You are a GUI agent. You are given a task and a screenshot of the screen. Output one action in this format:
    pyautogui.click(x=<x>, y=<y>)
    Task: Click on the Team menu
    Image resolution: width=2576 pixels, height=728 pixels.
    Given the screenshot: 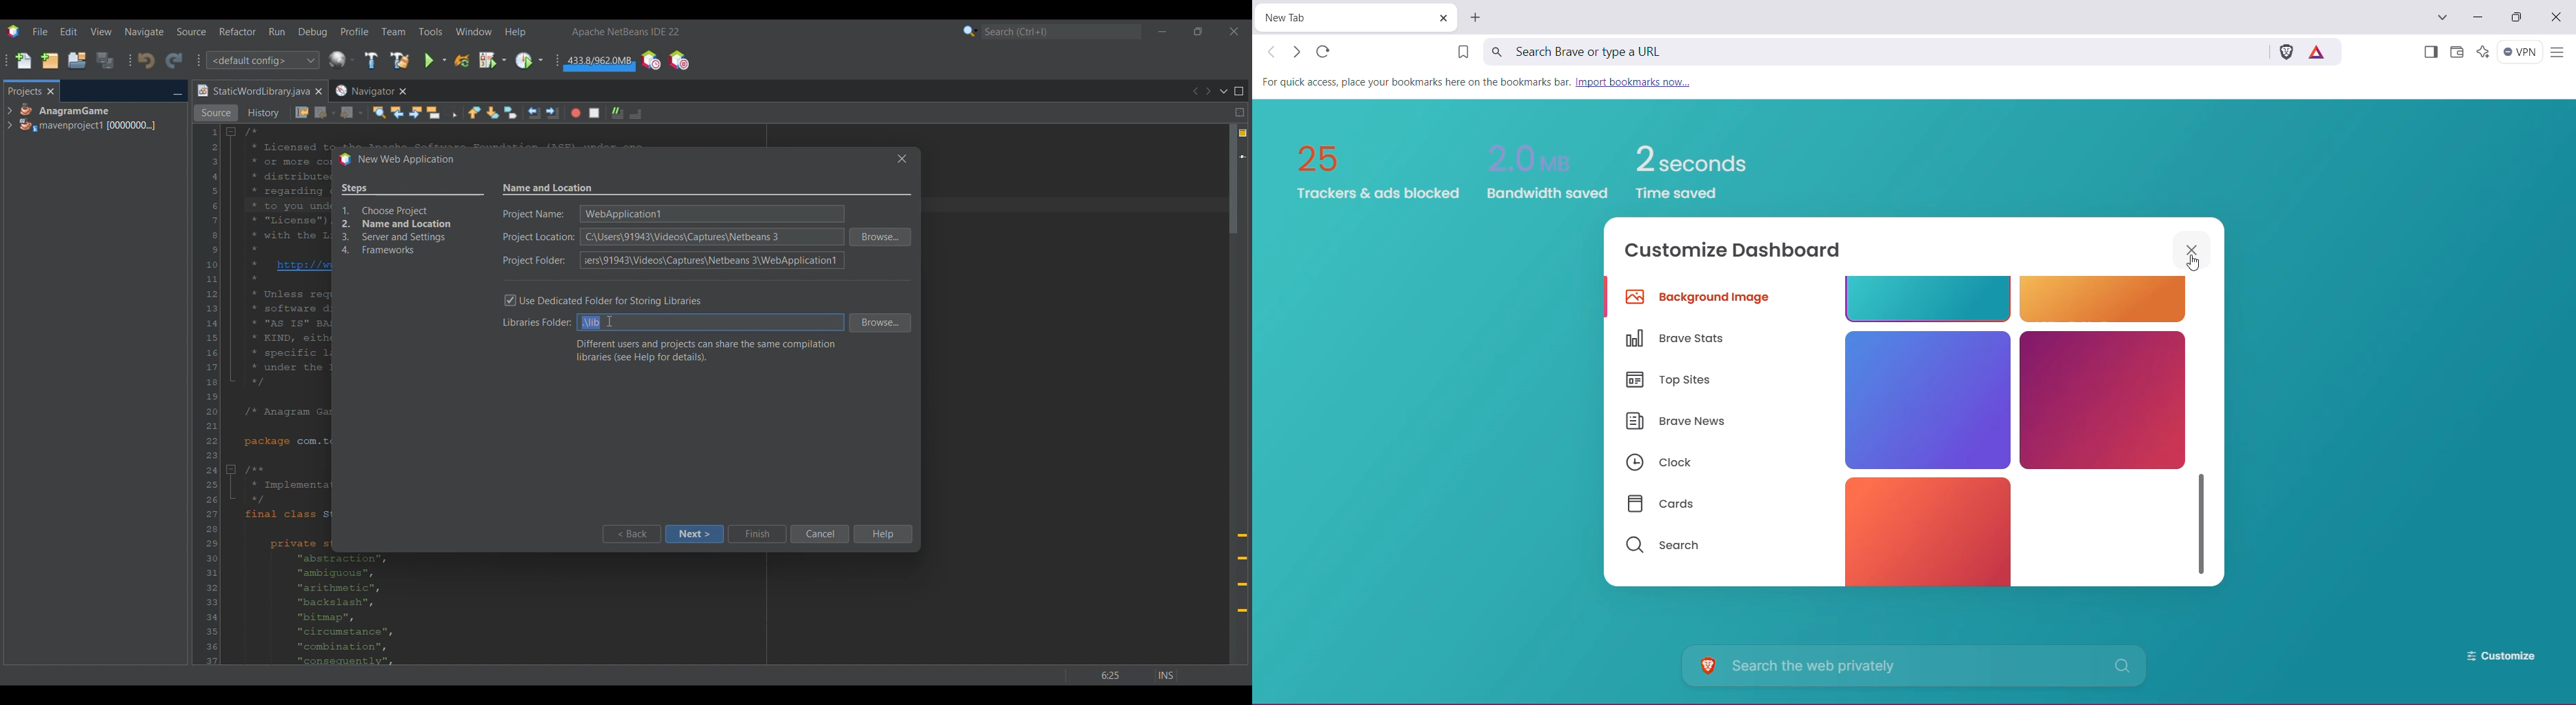 What is the action you would take?
    pyautogui.click(x=393, y=31)
    